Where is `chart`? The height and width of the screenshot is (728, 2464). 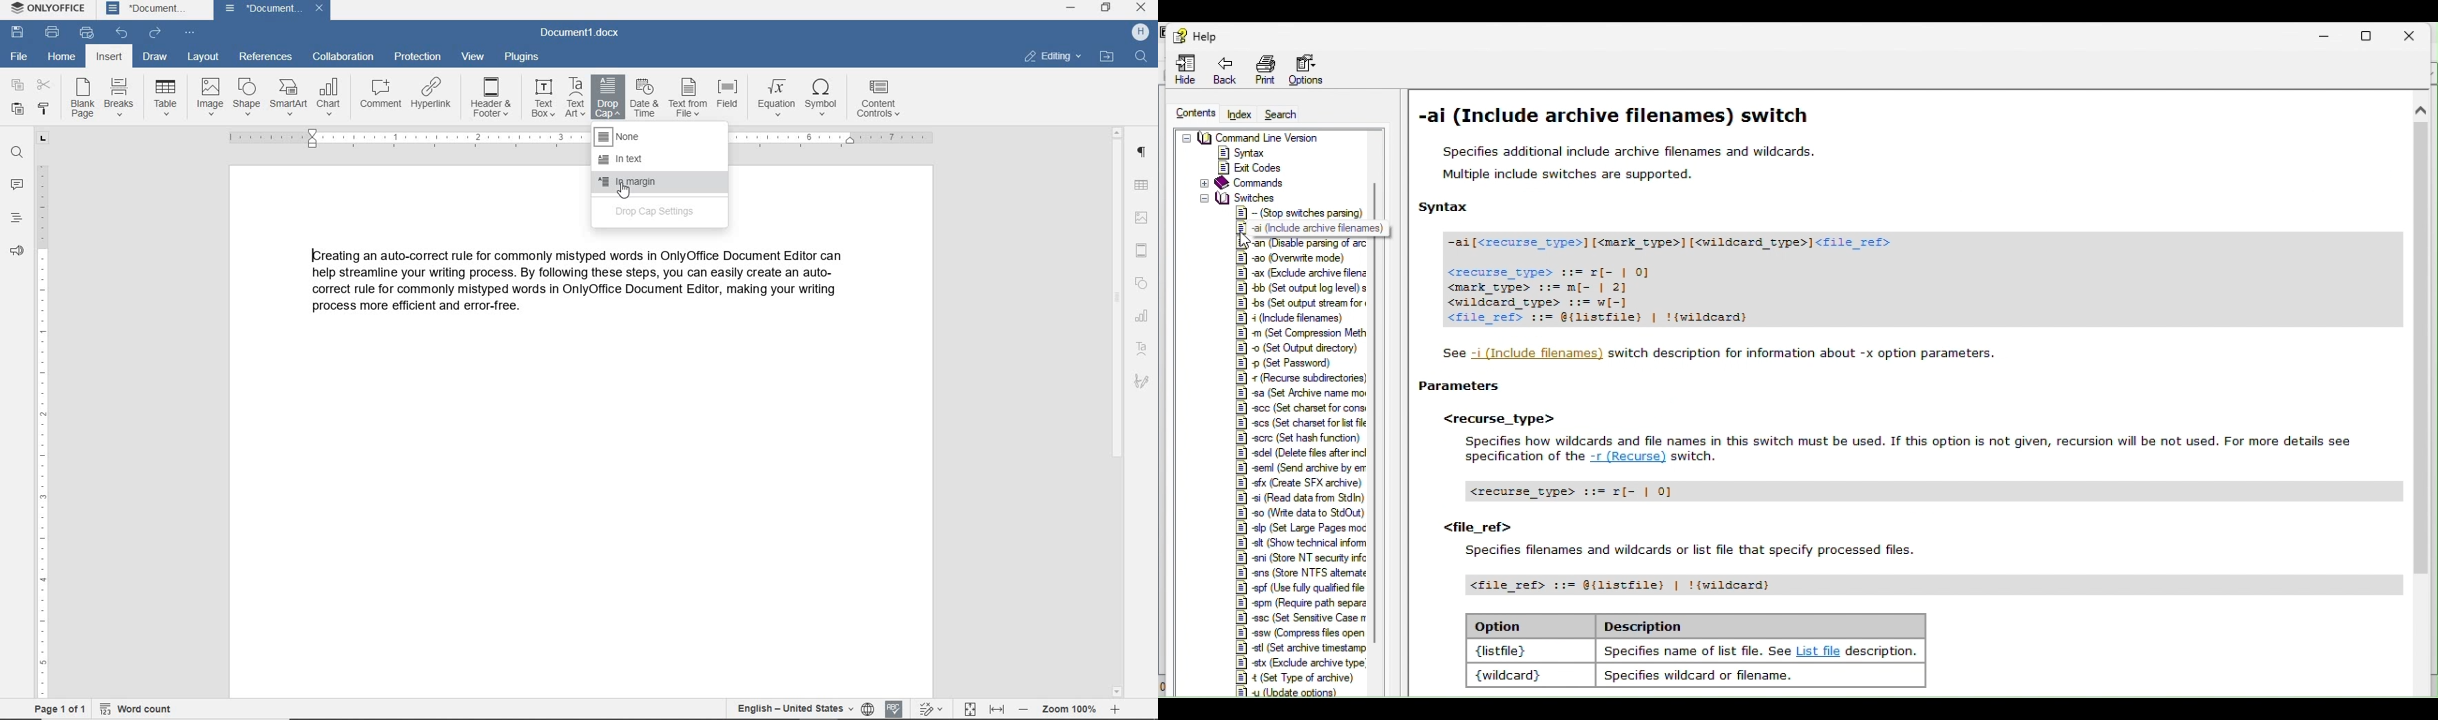 chart is located at coordinates (329, 97).